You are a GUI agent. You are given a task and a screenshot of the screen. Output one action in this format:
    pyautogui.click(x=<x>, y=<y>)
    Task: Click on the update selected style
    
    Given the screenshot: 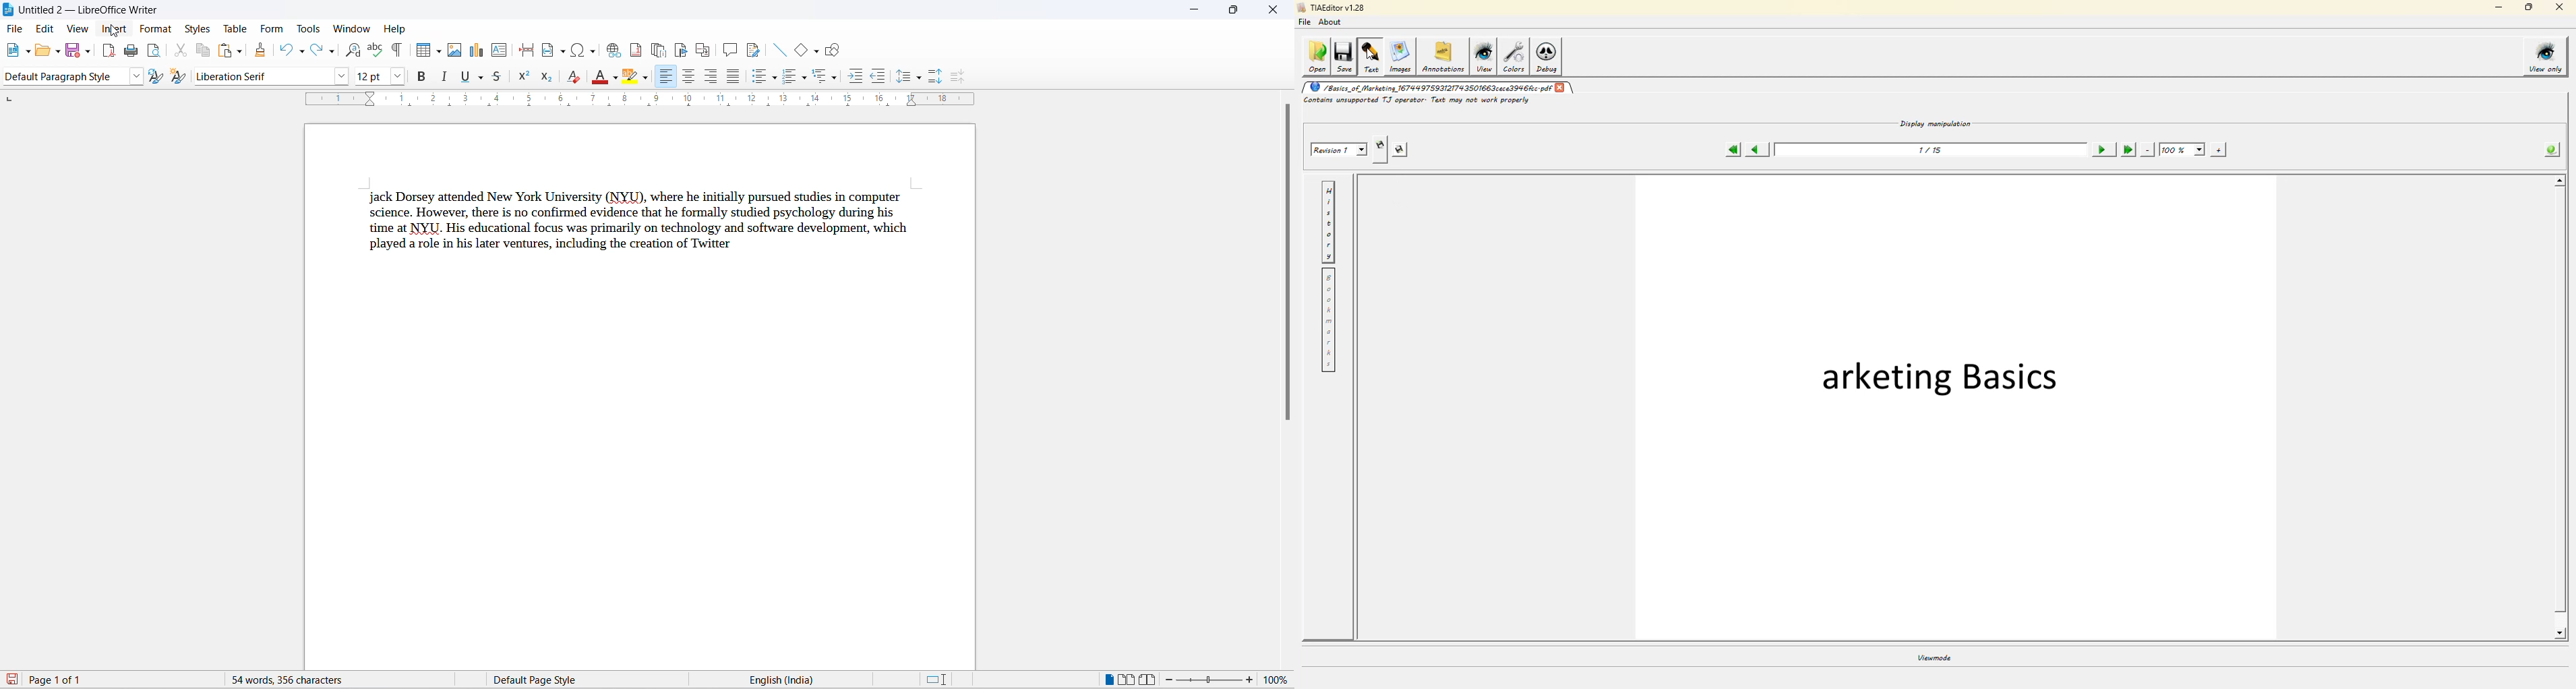 What is the action you would take?
    pyautogui.click(x=156, y=76)
    